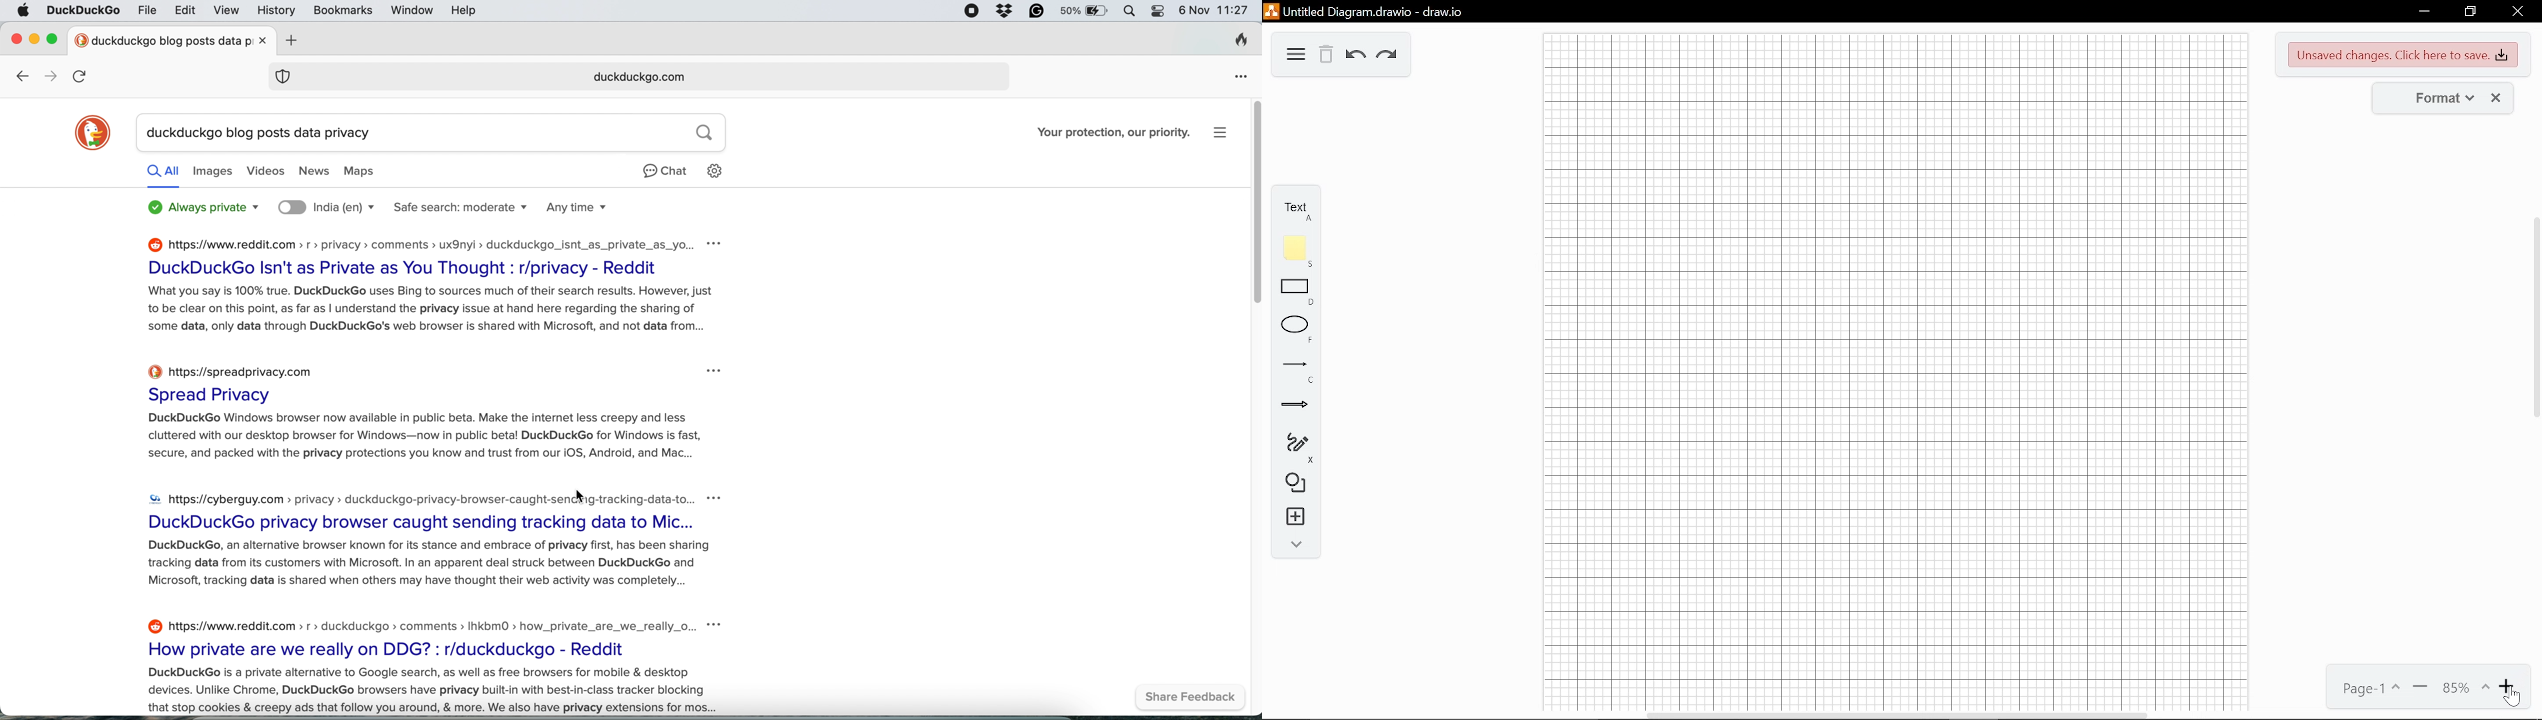 The image size is (2548, 728). Describe the element at coordinates (1895, 371) in the screenshot. I see `canvas` at that location.